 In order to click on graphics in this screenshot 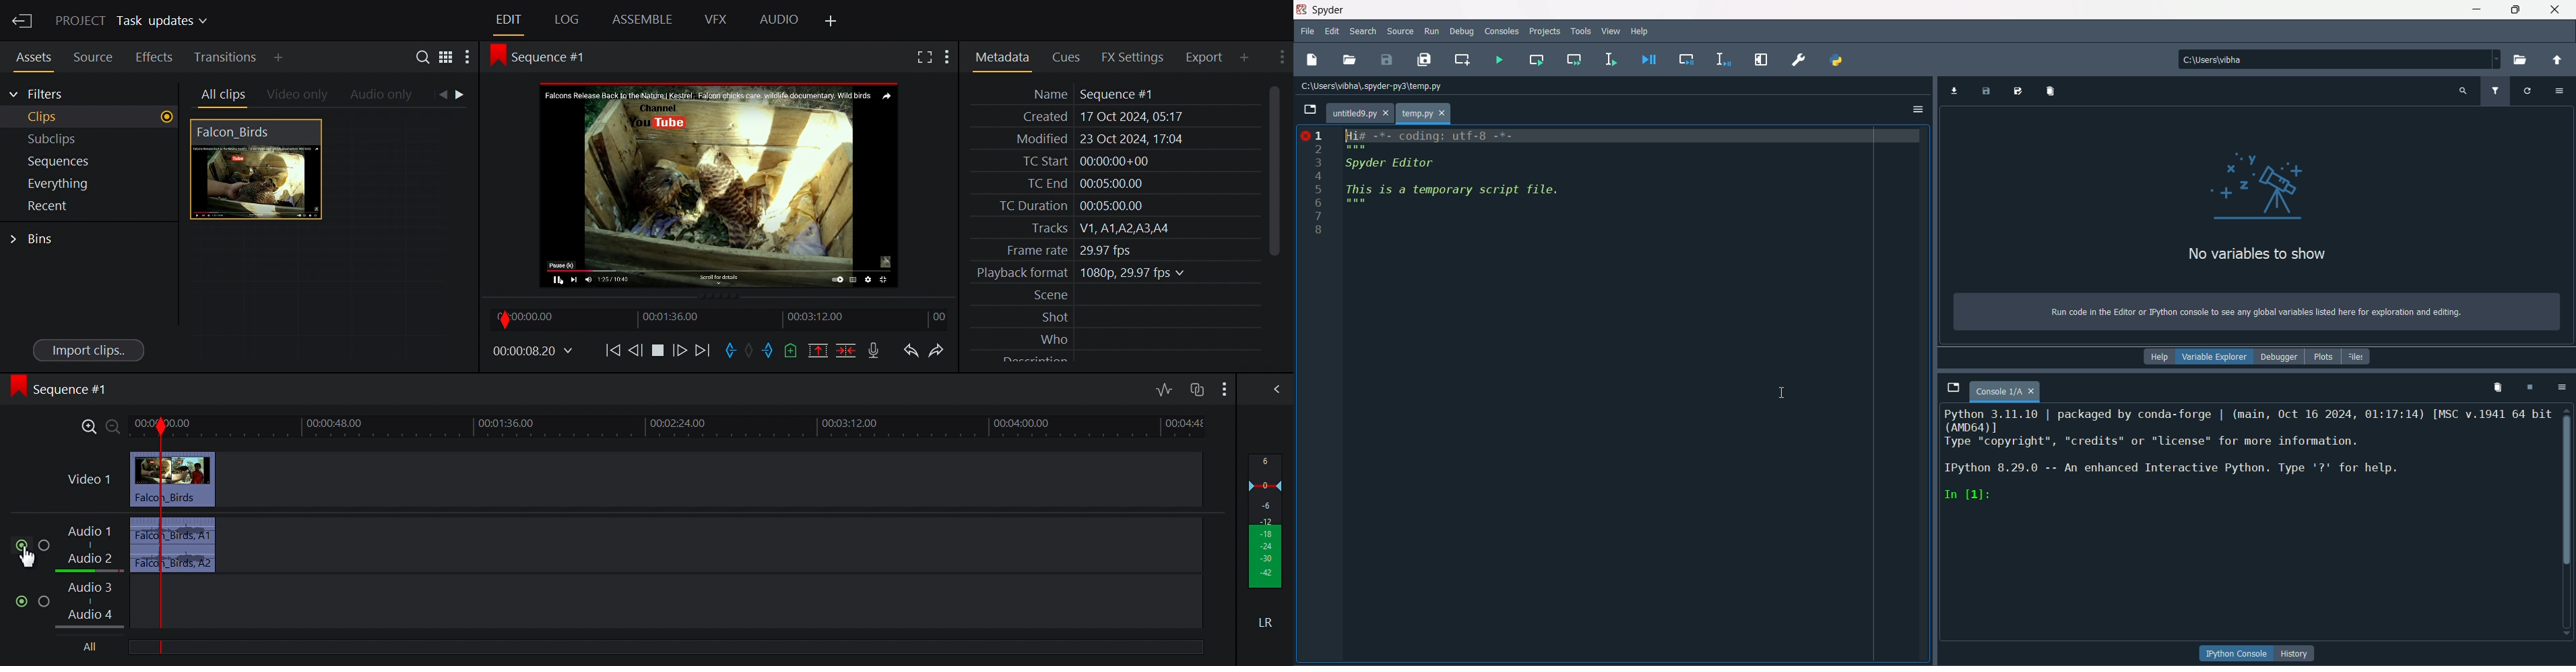, I will do `click(2258, 185)`.